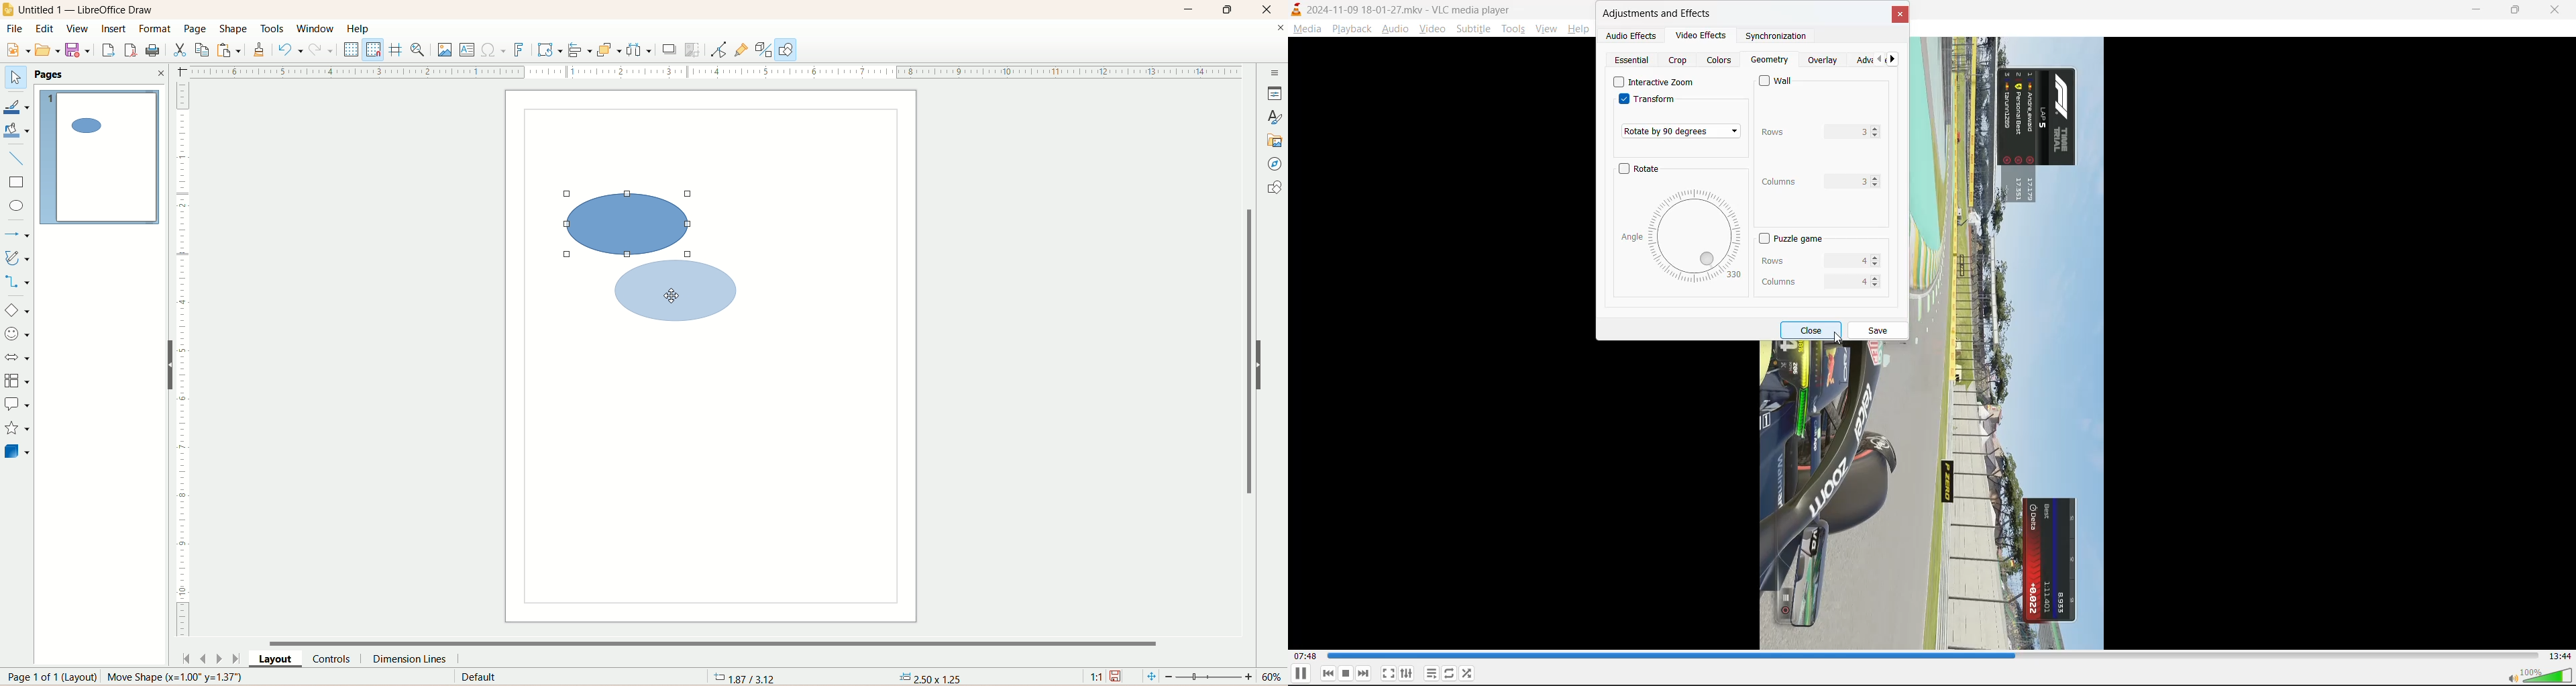 This screenshot has height=700, width=2576. I want to click on close documents, so click(1280, 29).